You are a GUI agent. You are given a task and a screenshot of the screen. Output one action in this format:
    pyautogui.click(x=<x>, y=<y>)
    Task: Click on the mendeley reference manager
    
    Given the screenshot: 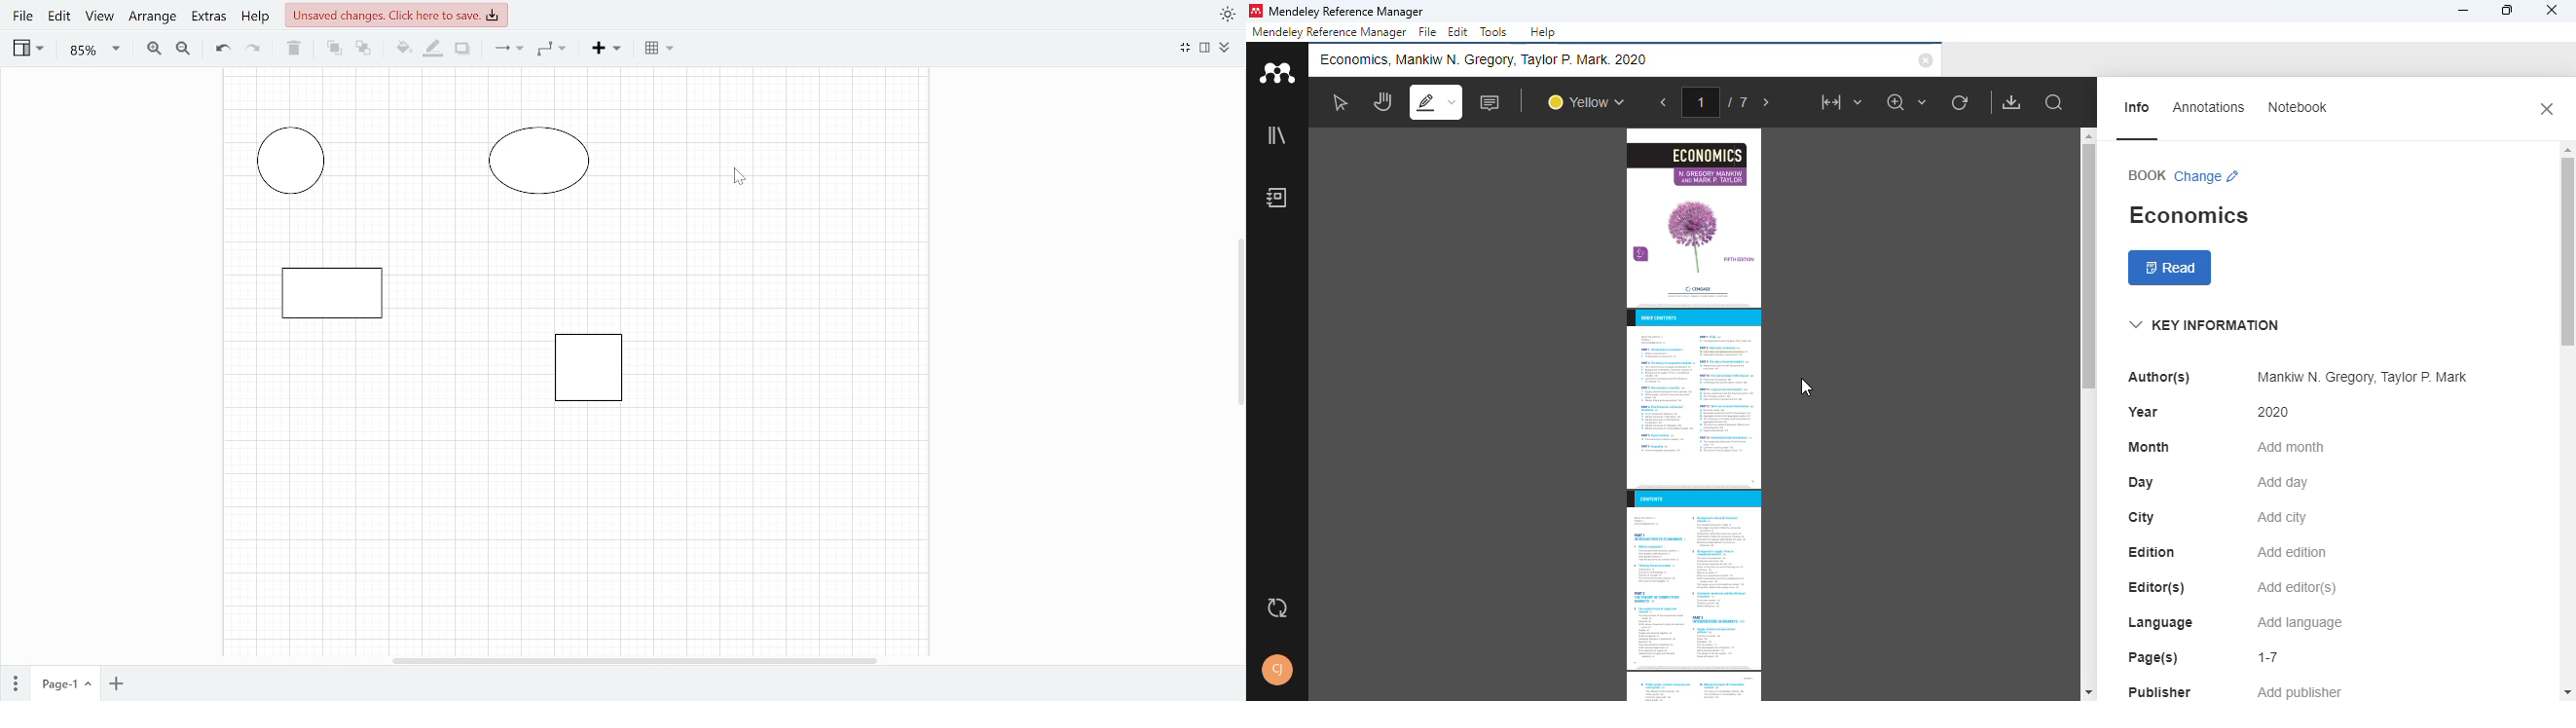 What is the action you would take?
    pyautogui.click(x=1329, y=32)
    